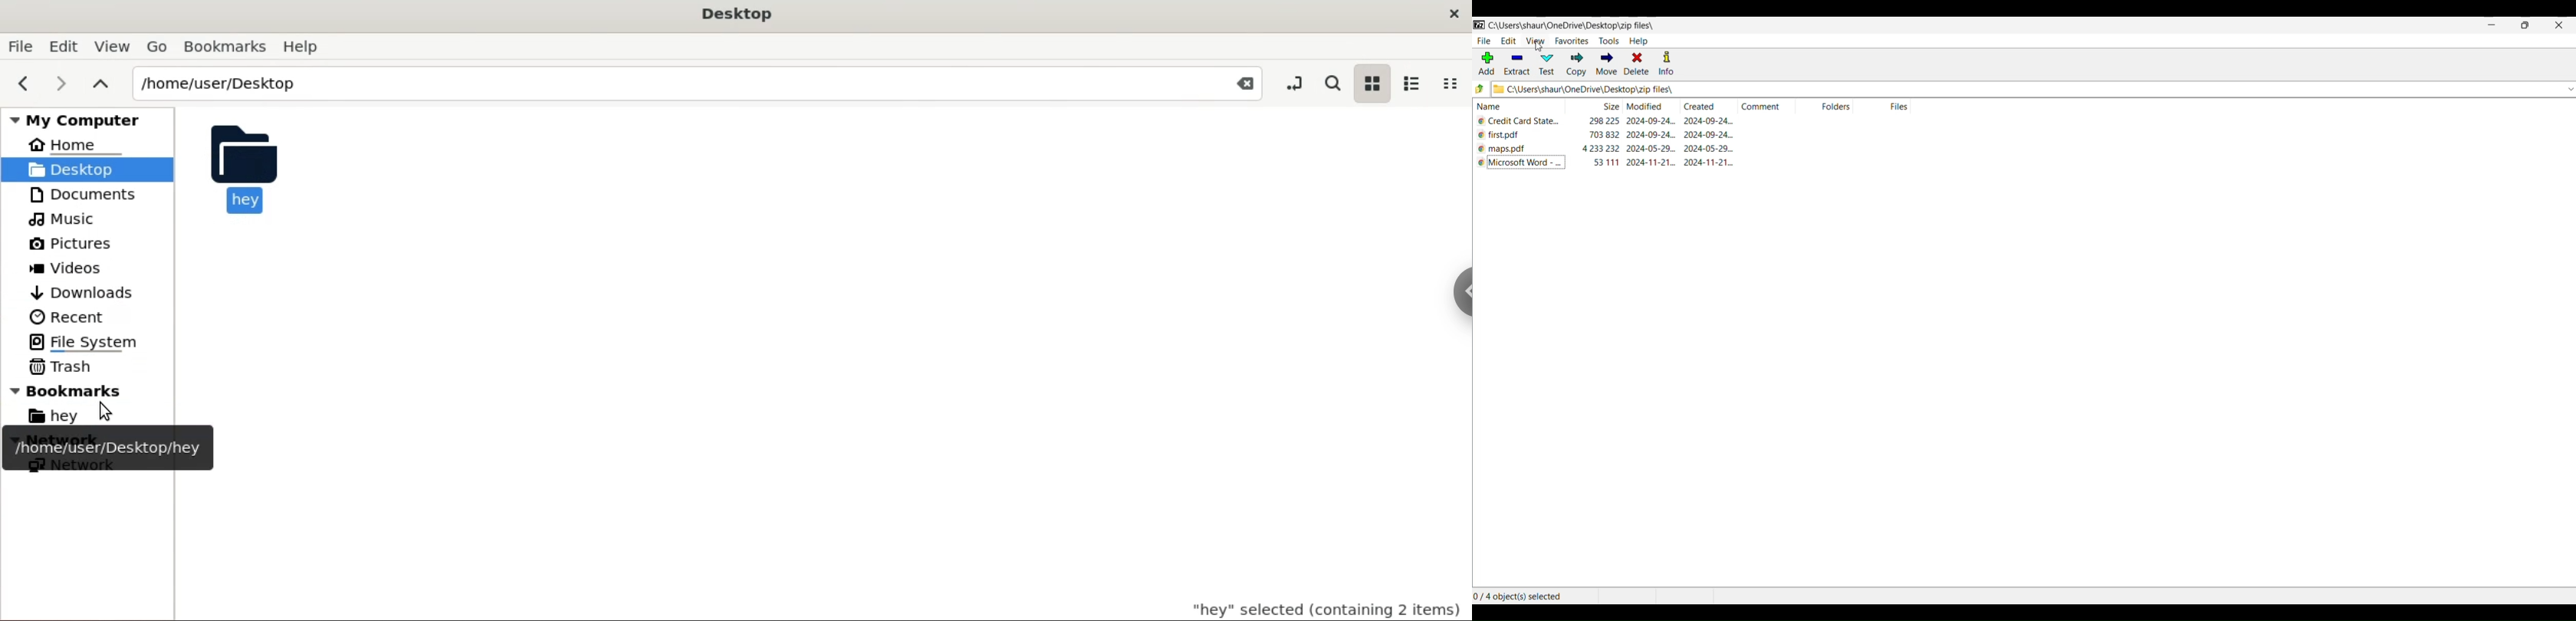  What do you see at coordinates (1606, 122) in the screenshot?
I see `size of file` at bounding box center [1606, 122].